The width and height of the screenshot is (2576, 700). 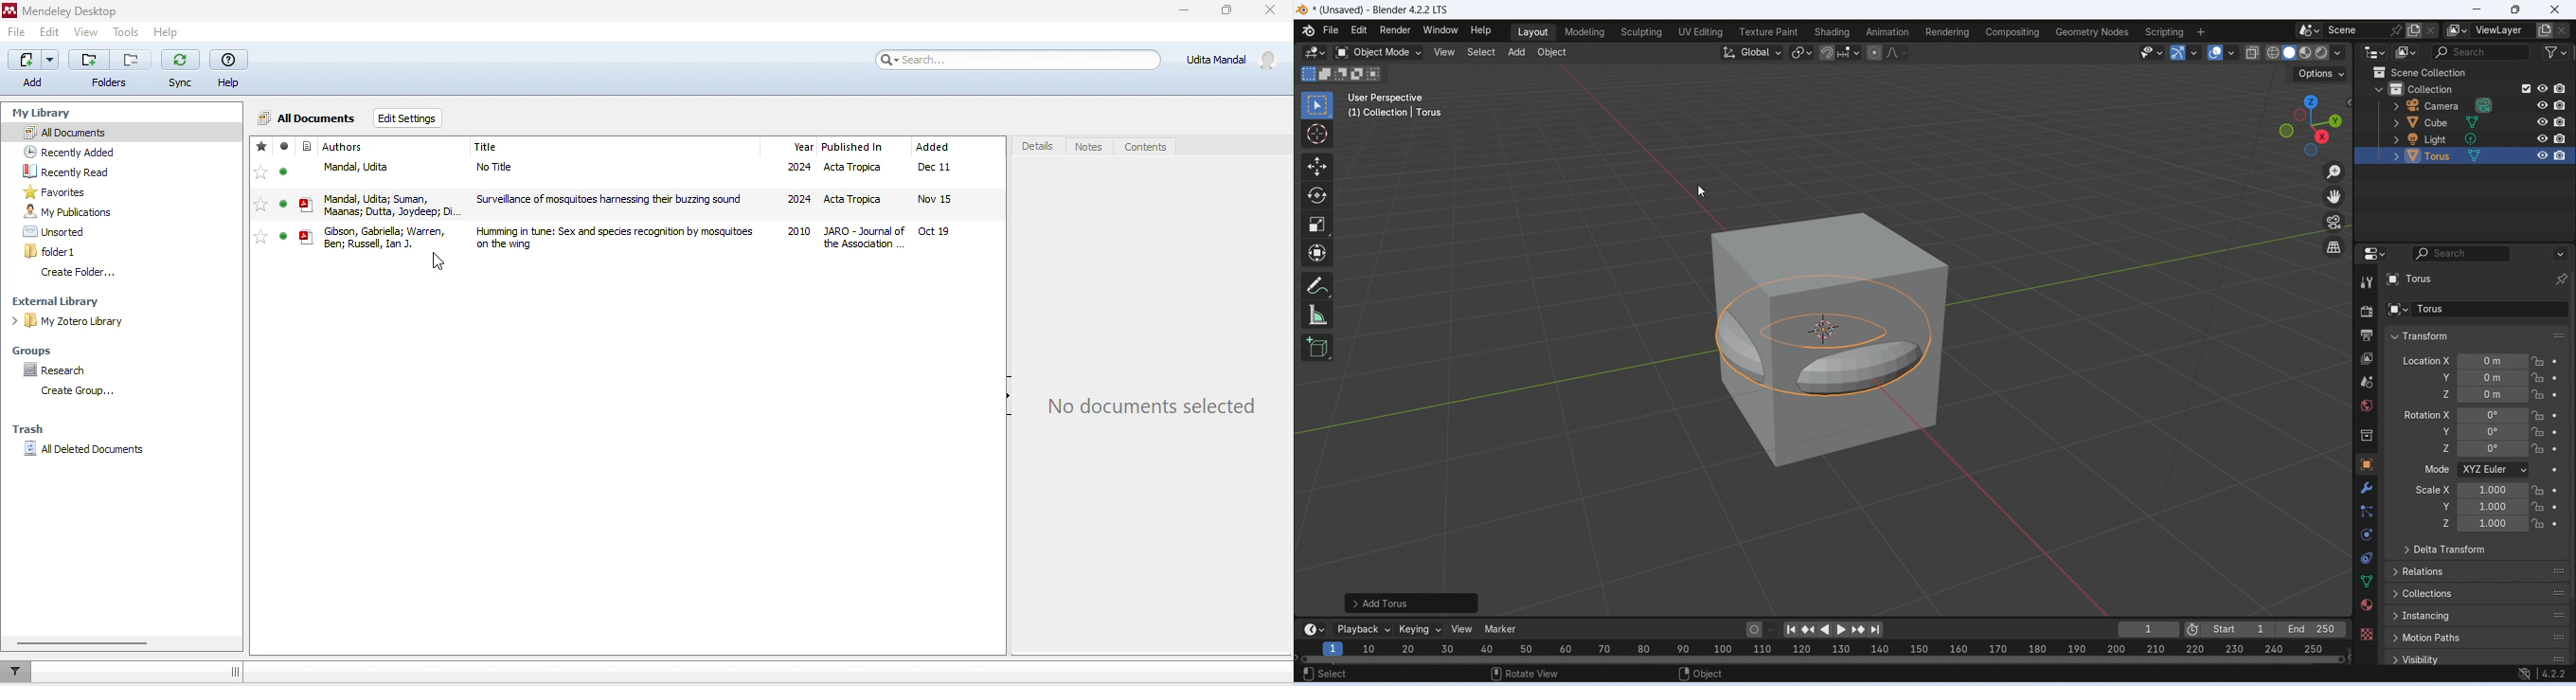 I want to click on tools, so click(x=127, y=34).